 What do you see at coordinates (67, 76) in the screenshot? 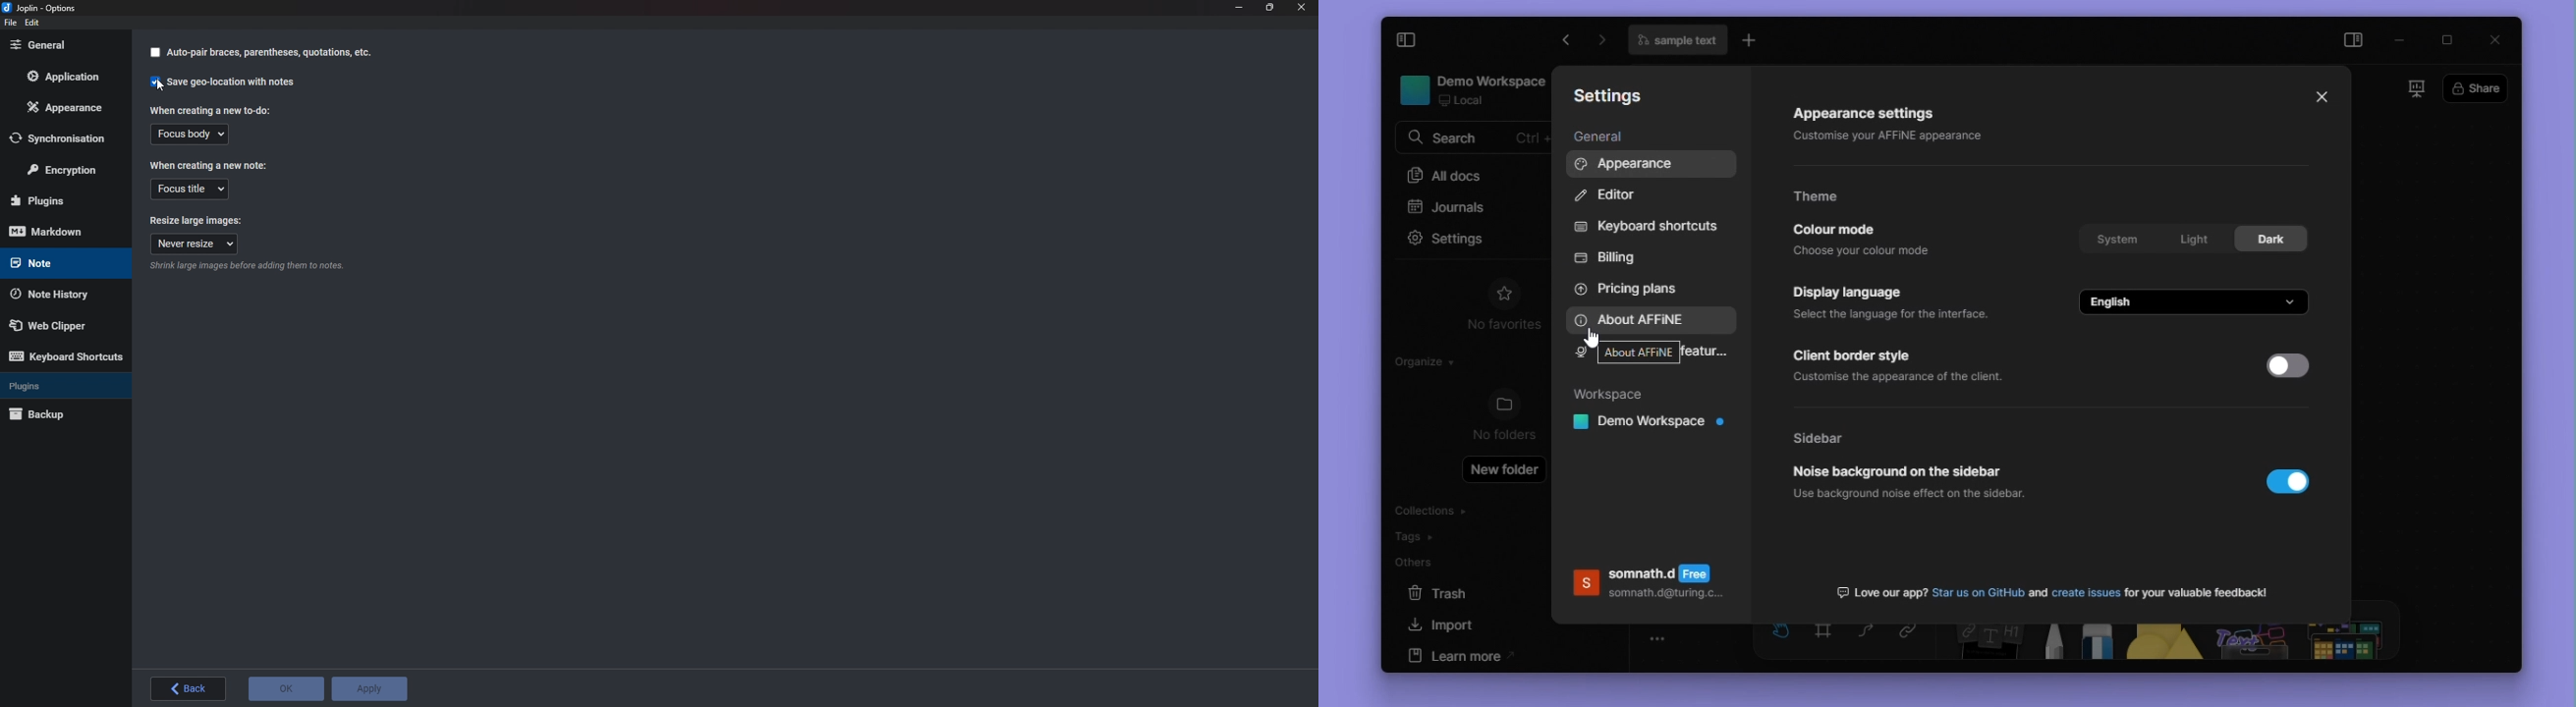
I see `Application` at bounding box center [67, 76].